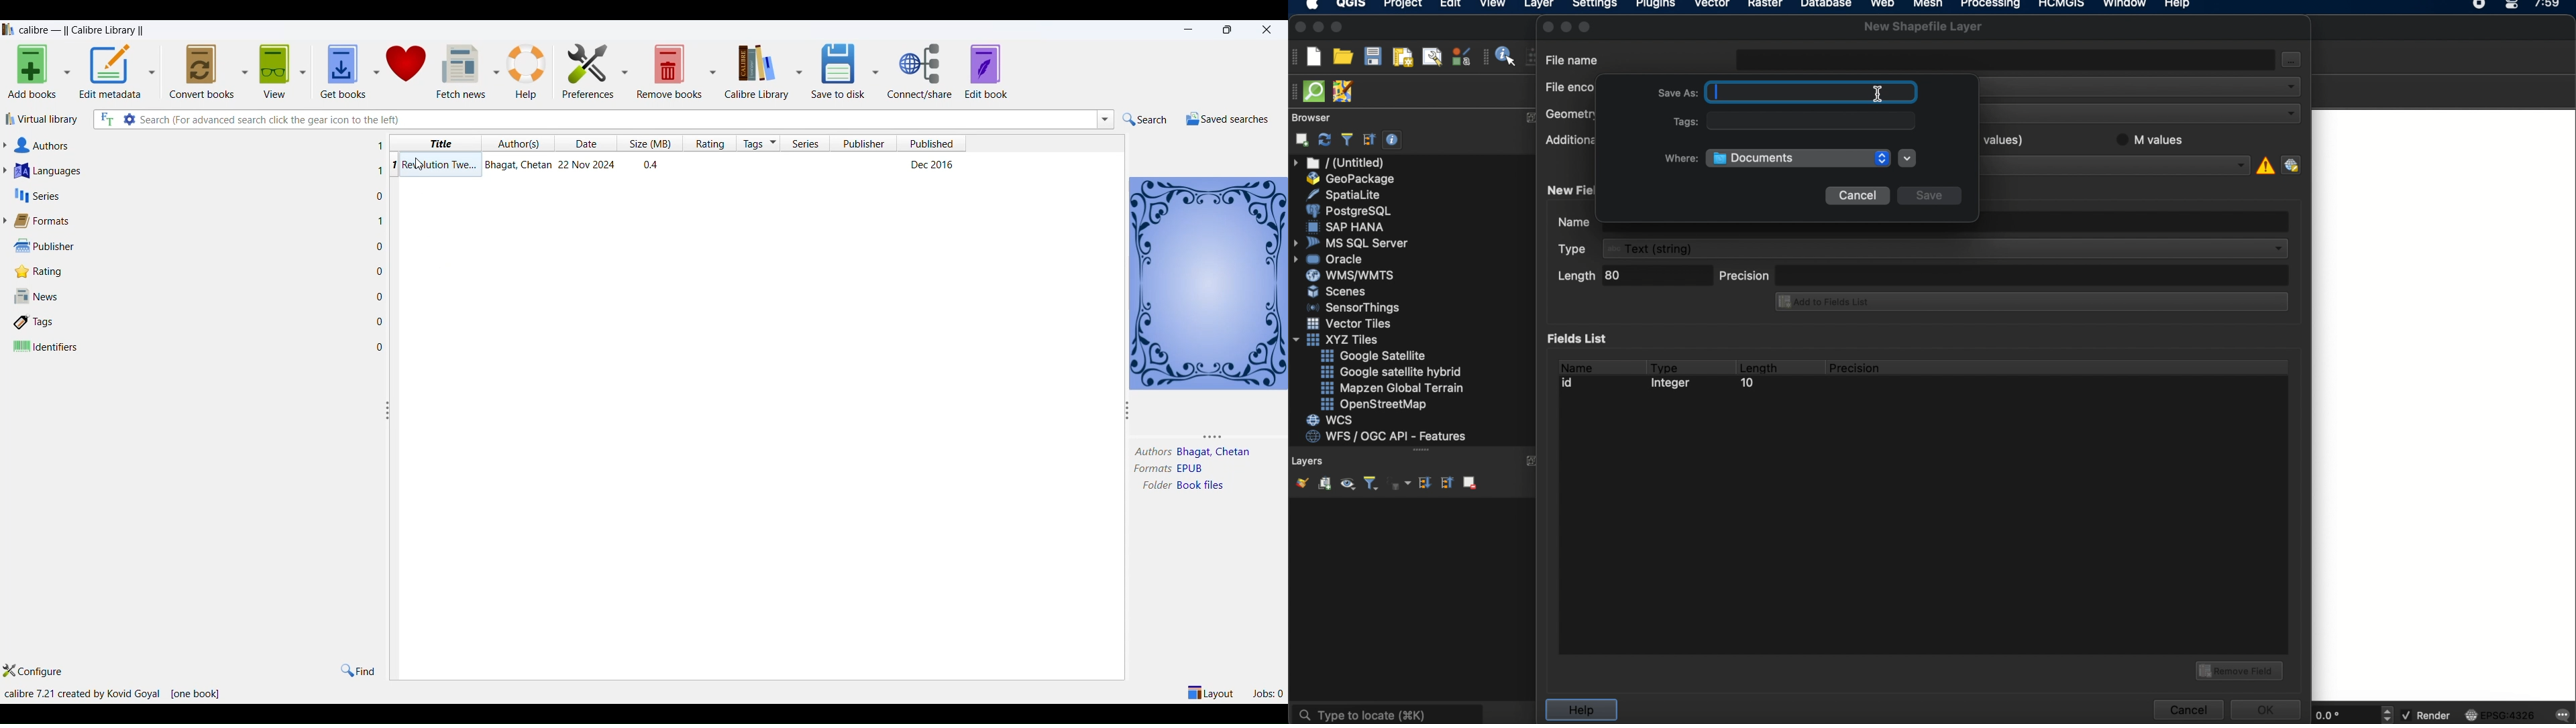 This screenshot has width=2576, height=728. I want to click on dropdown, so click(1907, 158).